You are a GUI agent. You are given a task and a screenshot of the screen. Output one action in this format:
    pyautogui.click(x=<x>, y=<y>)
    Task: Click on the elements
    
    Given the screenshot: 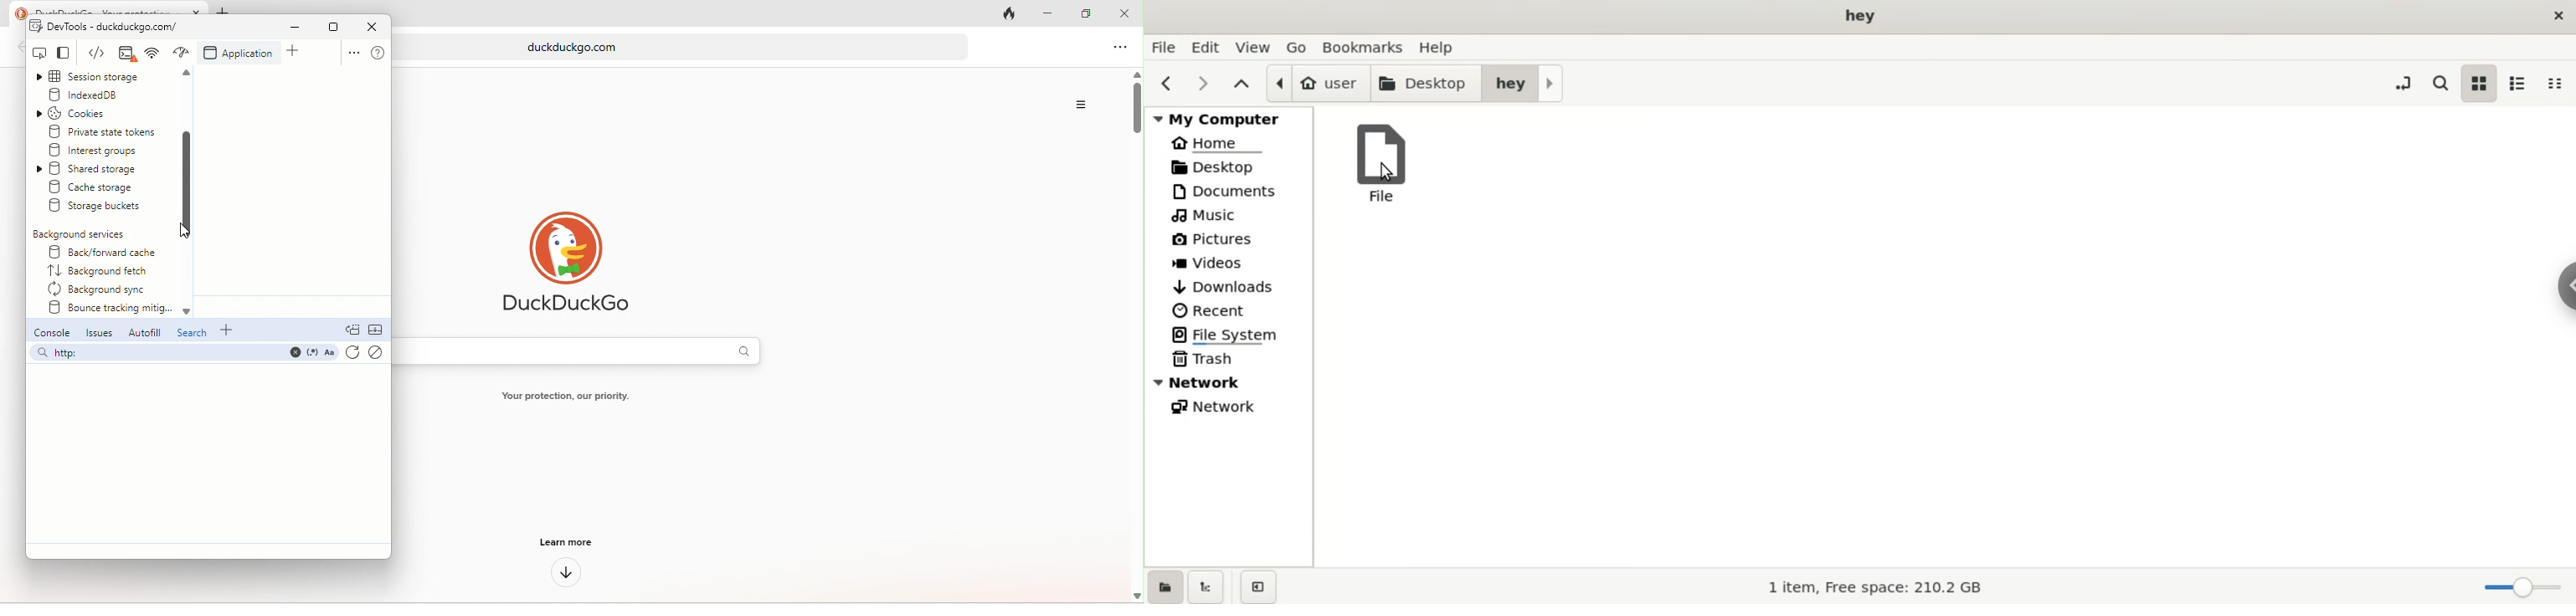 What is the action you would take?
    pyautogui.click(x=124, y=54)
    